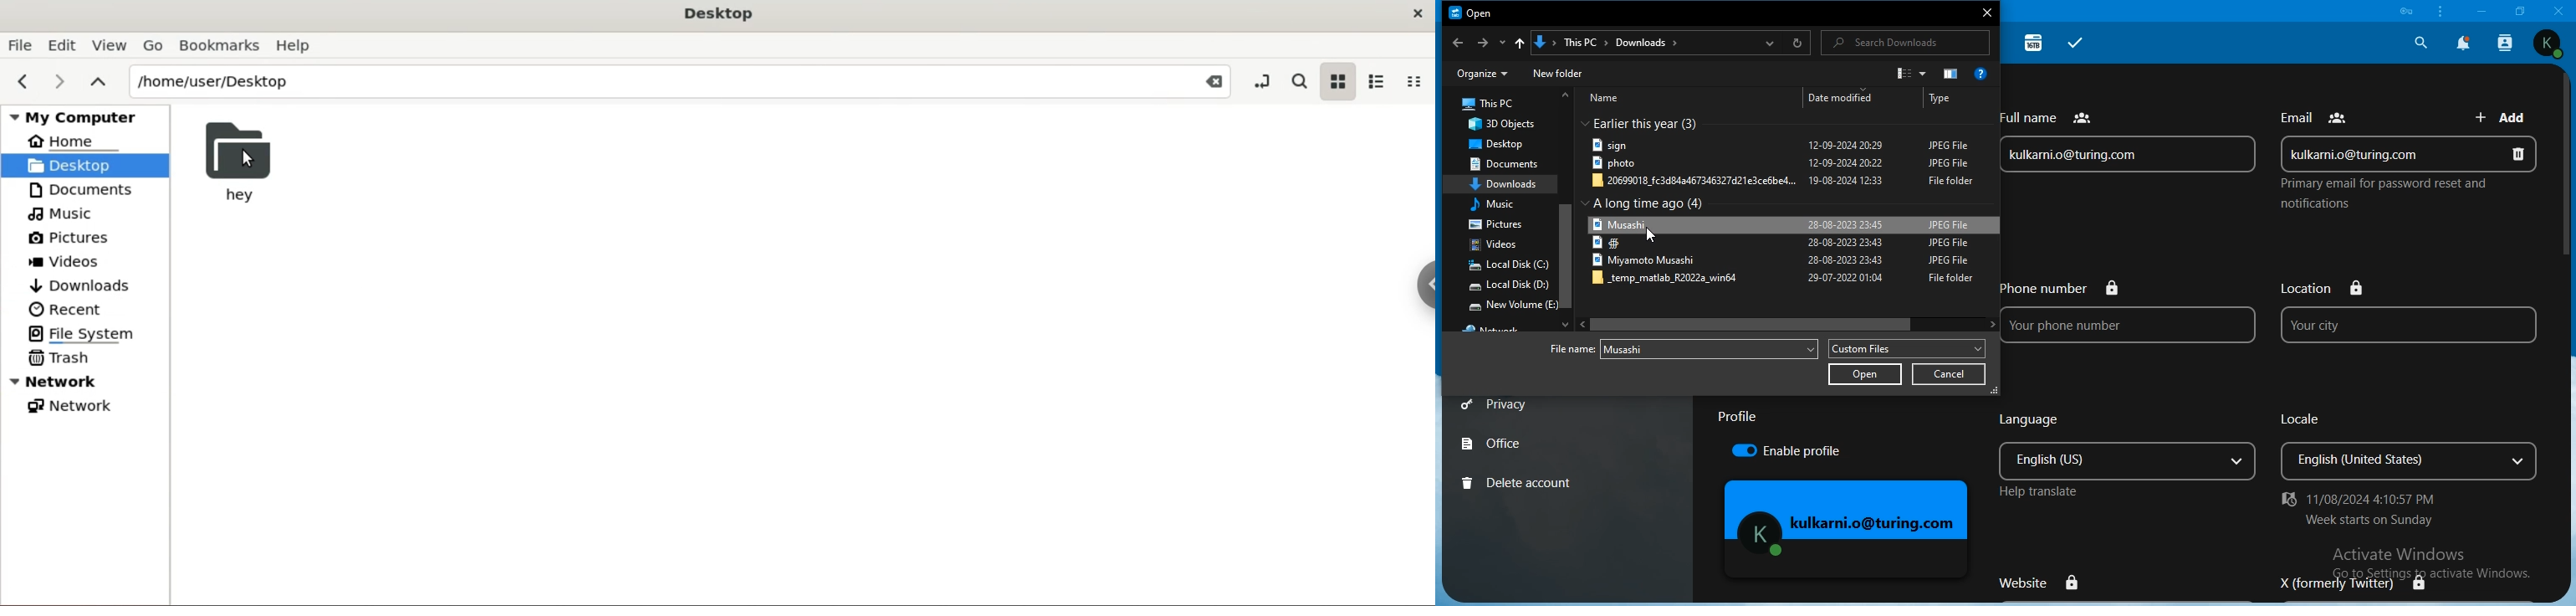 This screenshot has height=616, width=2576. What do you see at coordinates (2129, 141) in the screenshot?
I see `full name` at bounding box center [2129, 141].